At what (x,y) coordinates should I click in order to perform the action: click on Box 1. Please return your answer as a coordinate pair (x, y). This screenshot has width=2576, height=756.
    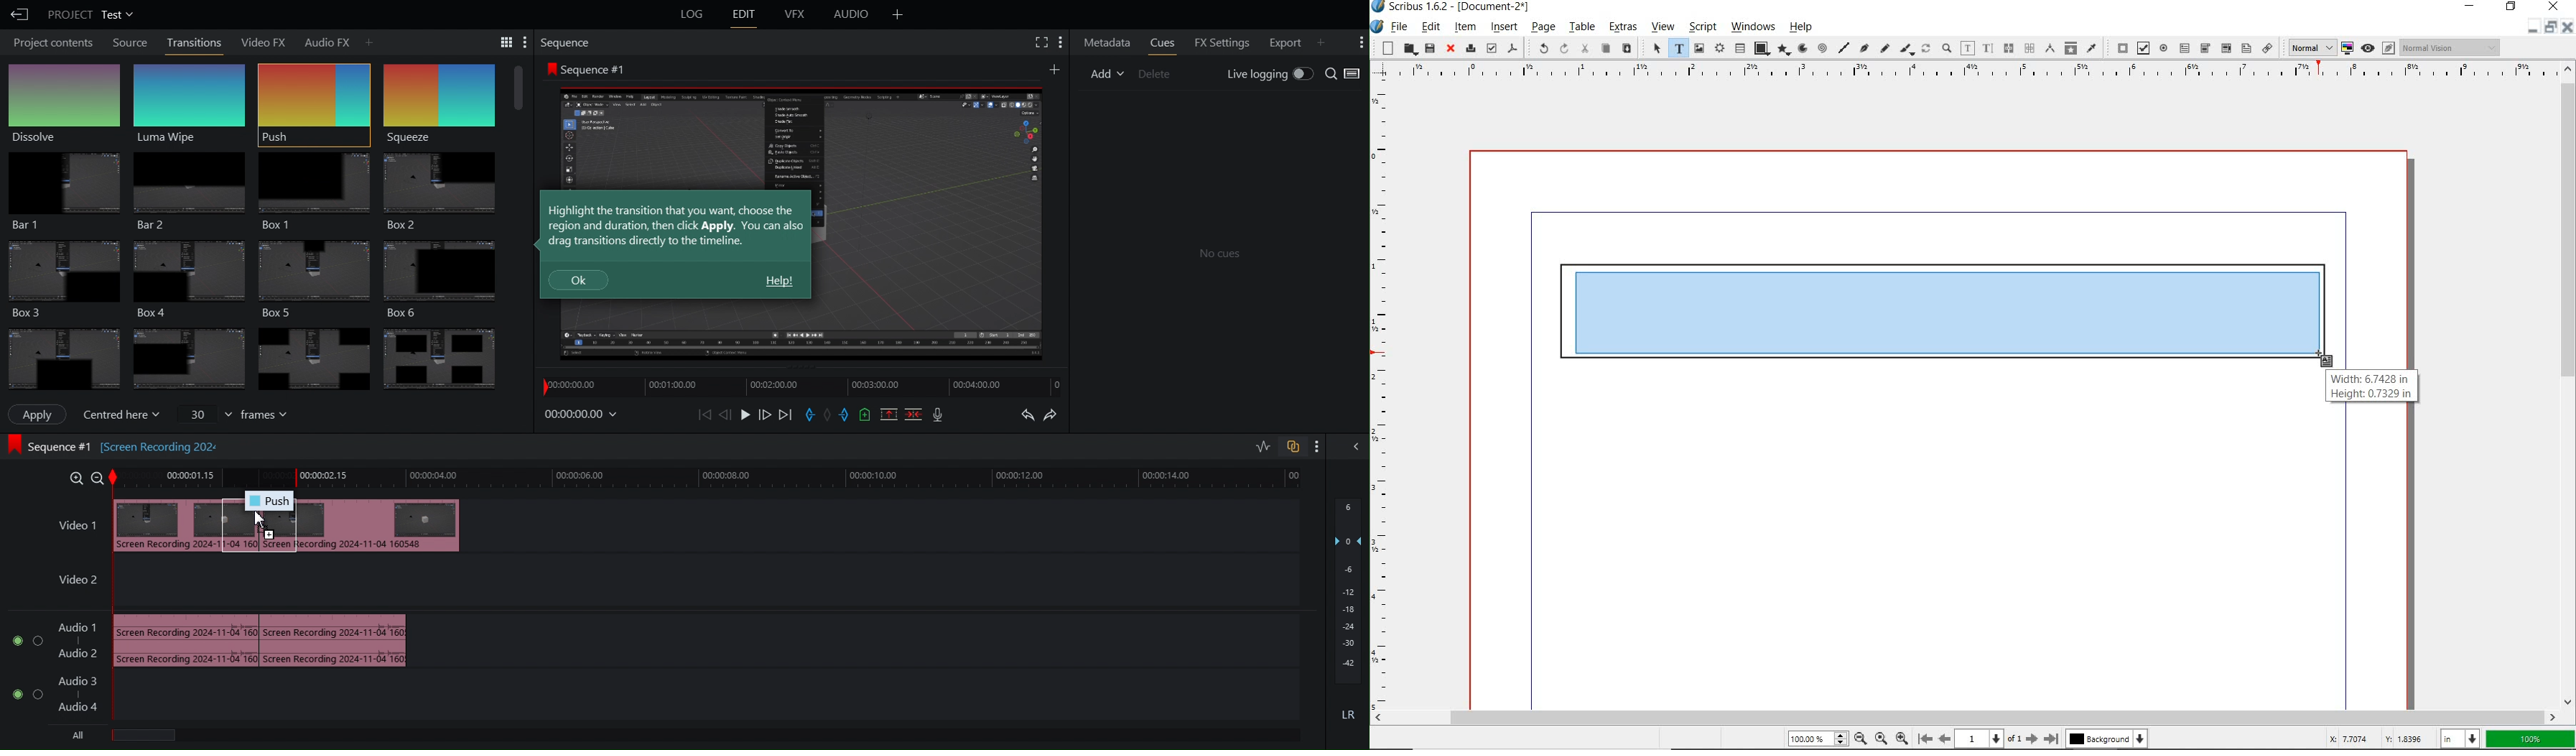
    Looking at the image, I should click on (311, 191).